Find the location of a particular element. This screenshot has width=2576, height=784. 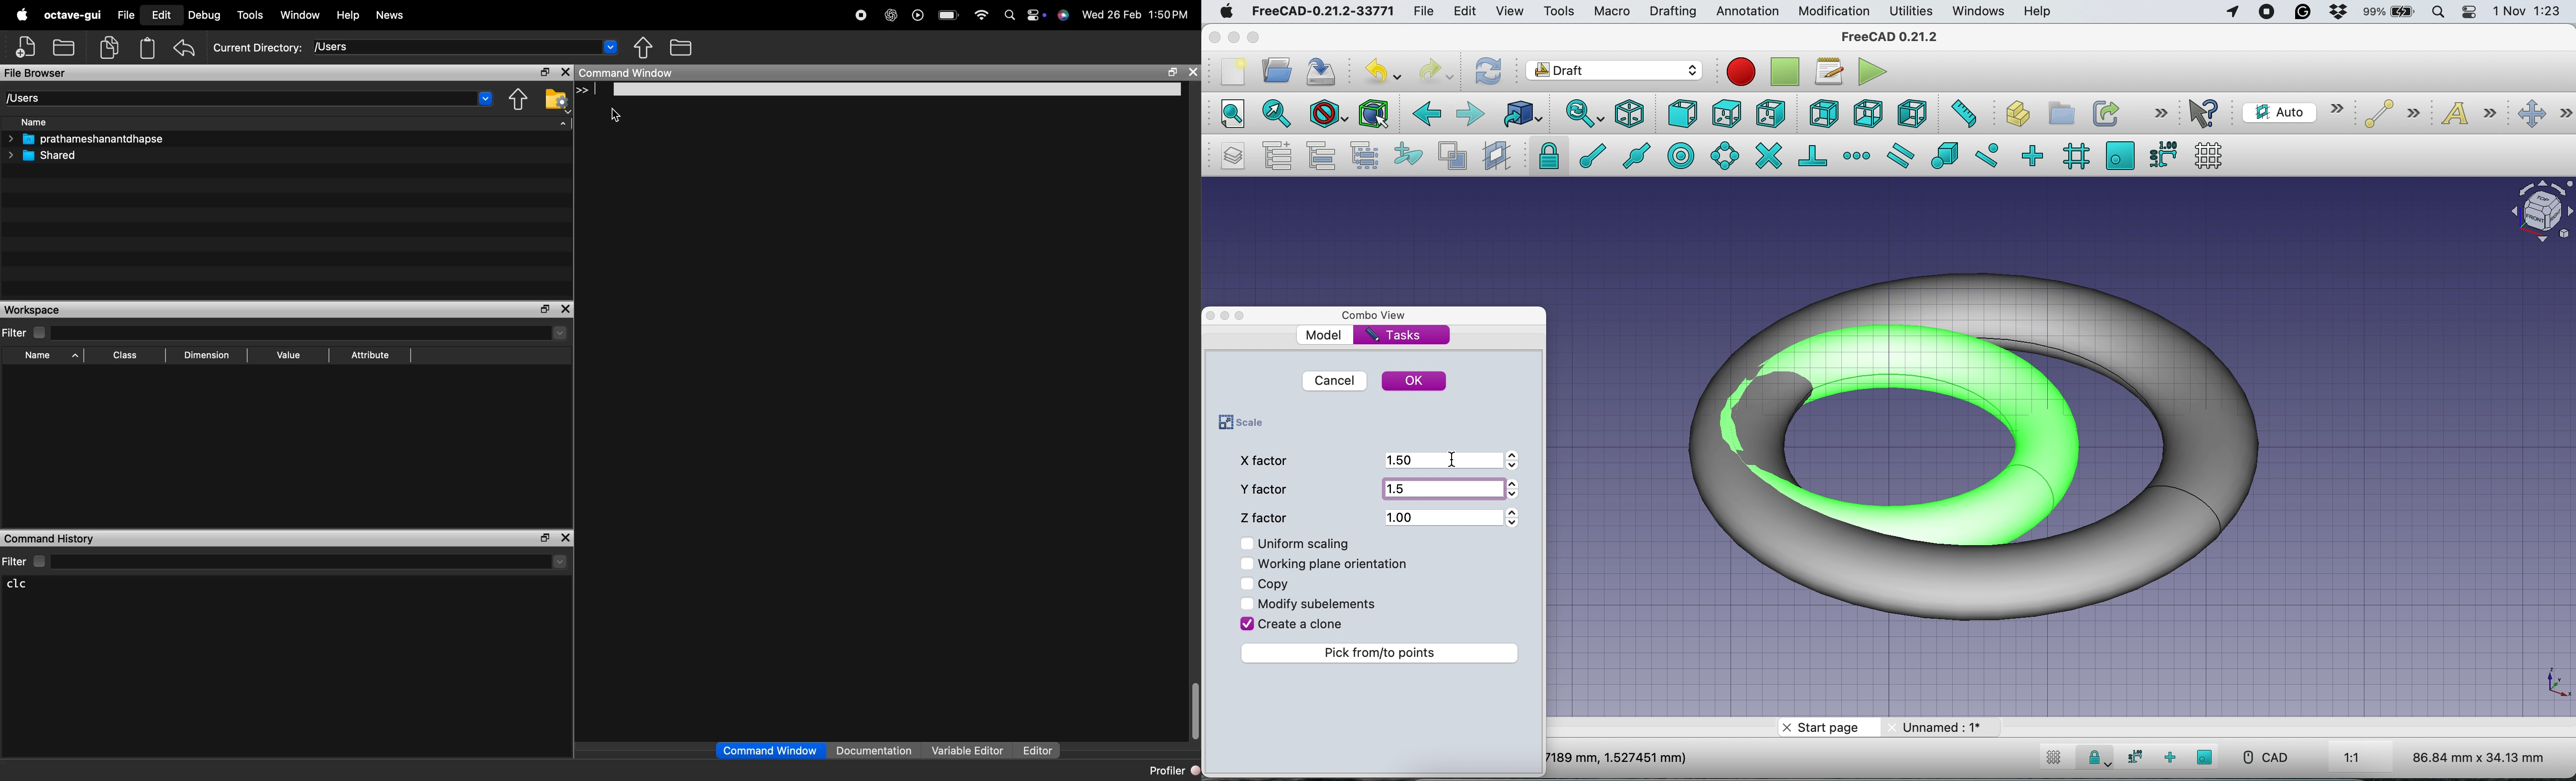

isometric is located at coordinates (1630, 113).